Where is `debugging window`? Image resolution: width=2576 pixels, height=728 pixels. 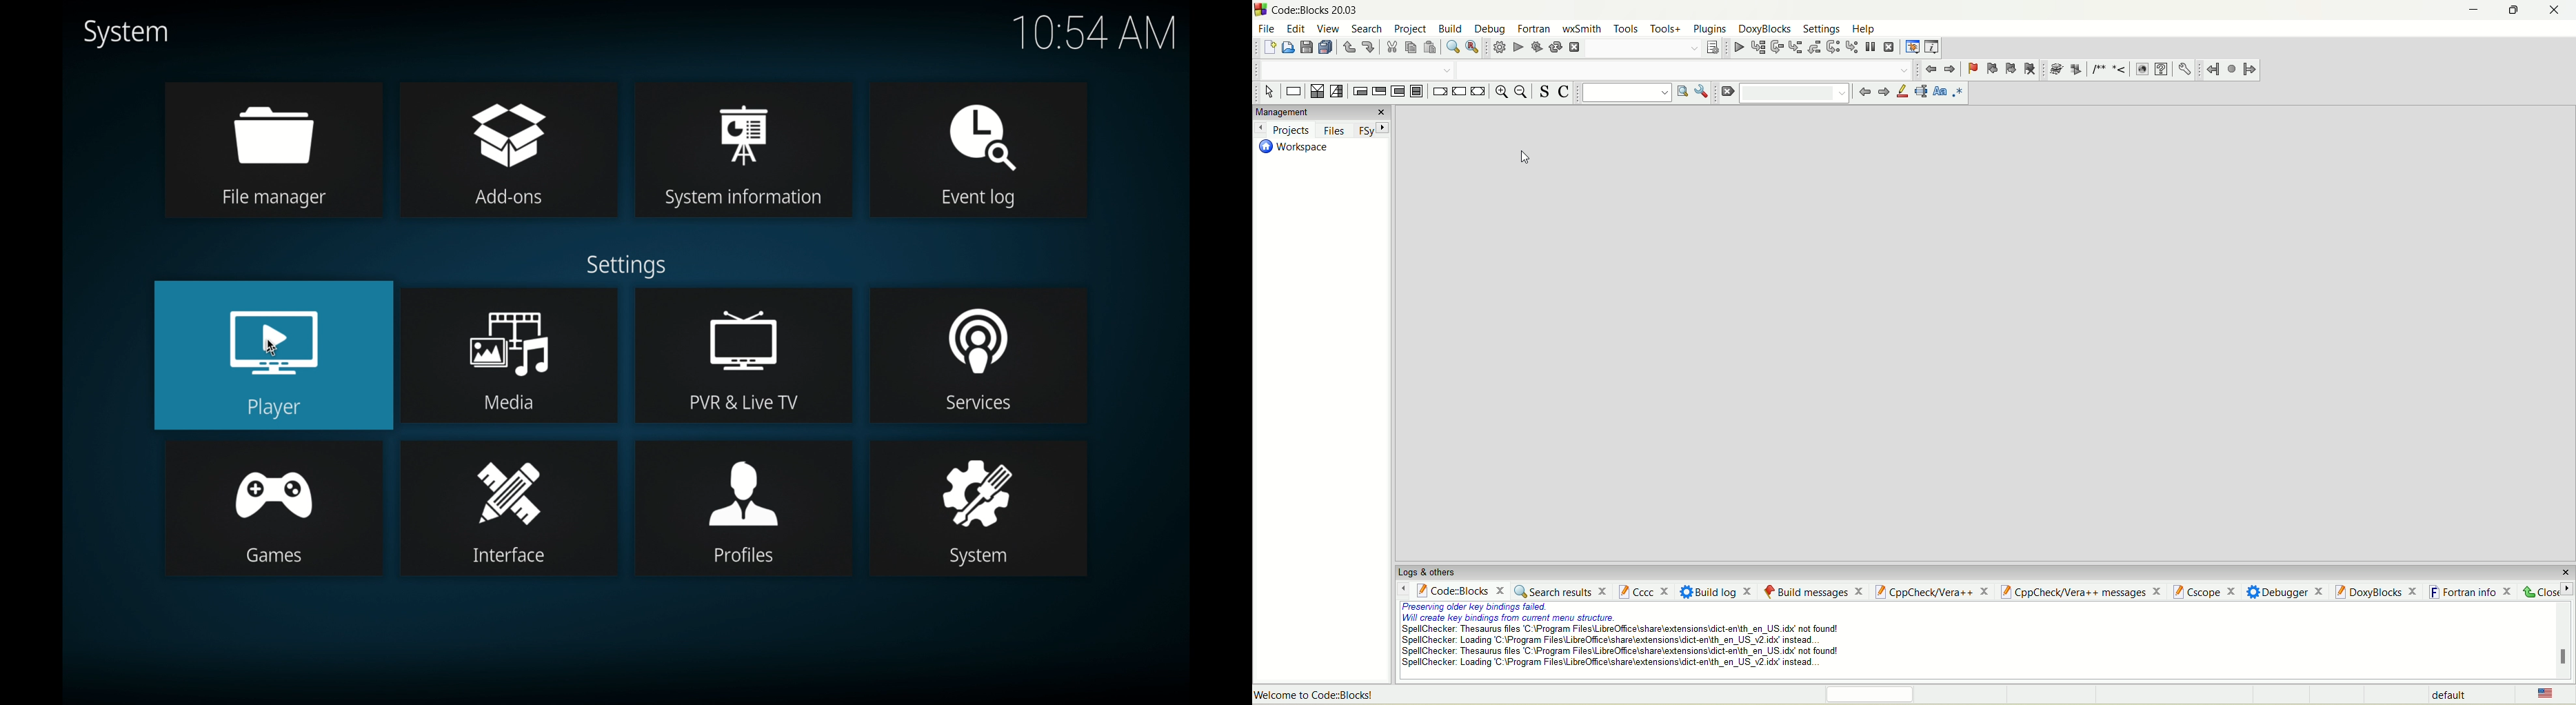
debugging window is located at coordinates (1911, 47).